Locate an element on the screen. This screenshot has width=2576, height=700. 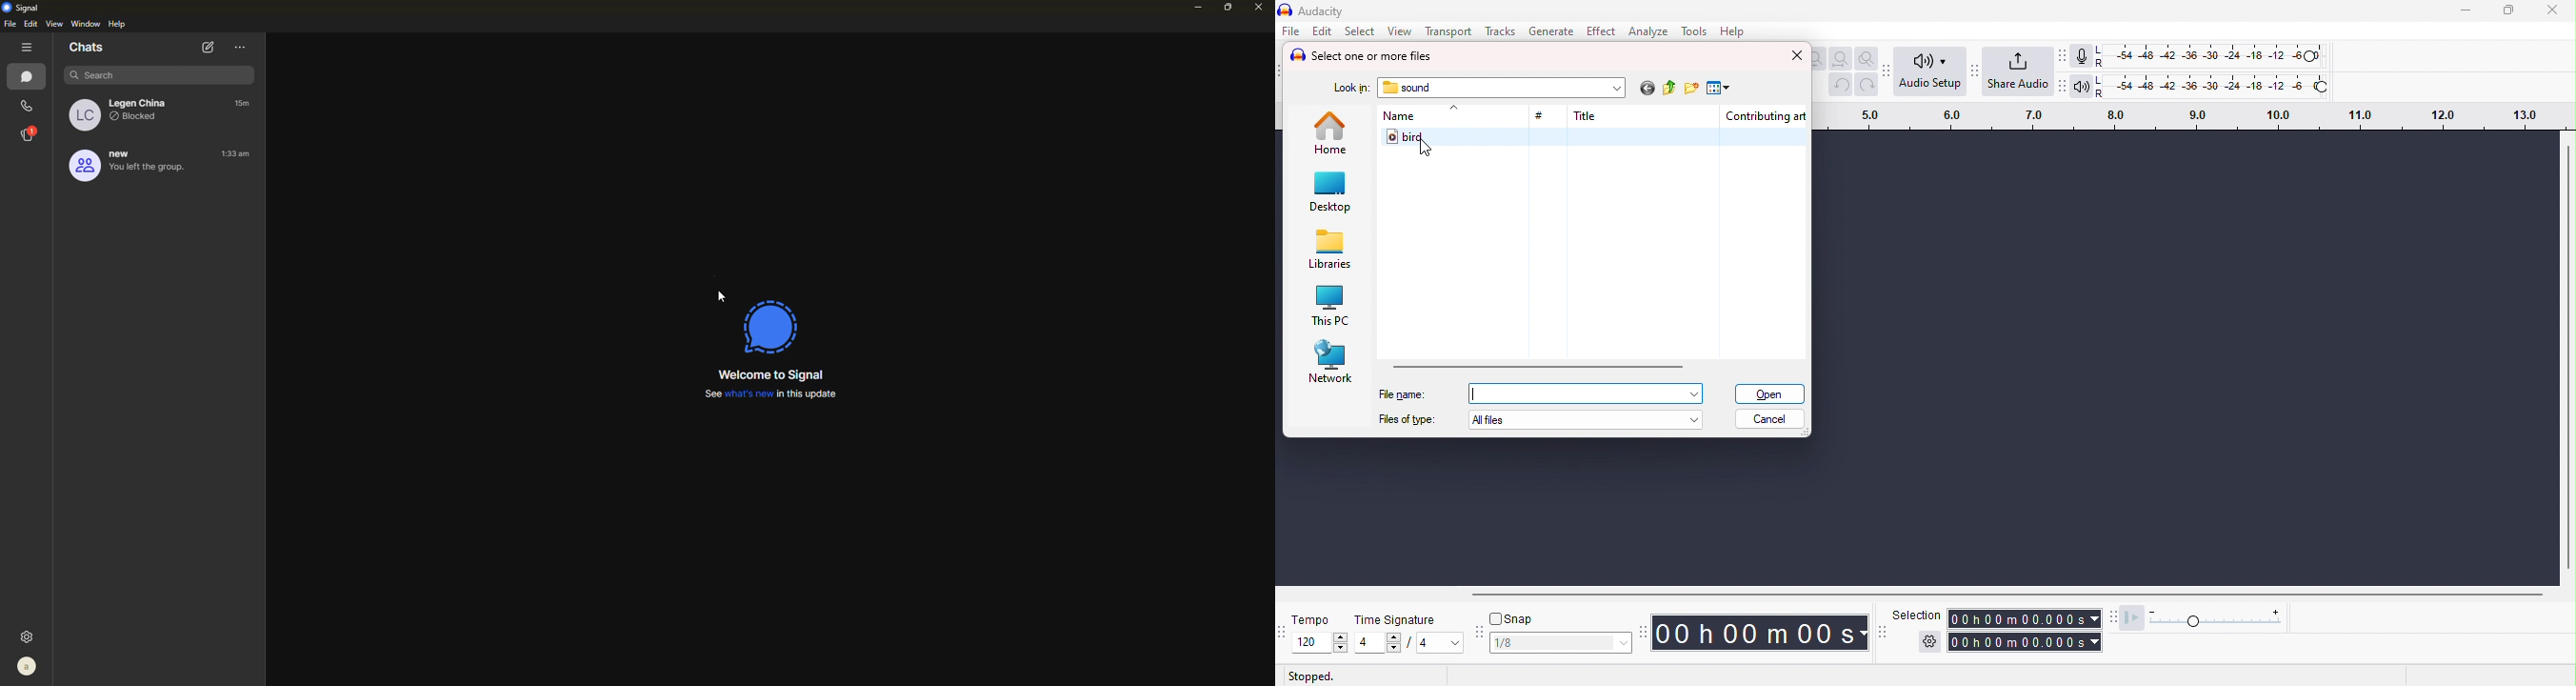
file is located at coordinates (1291, 30).